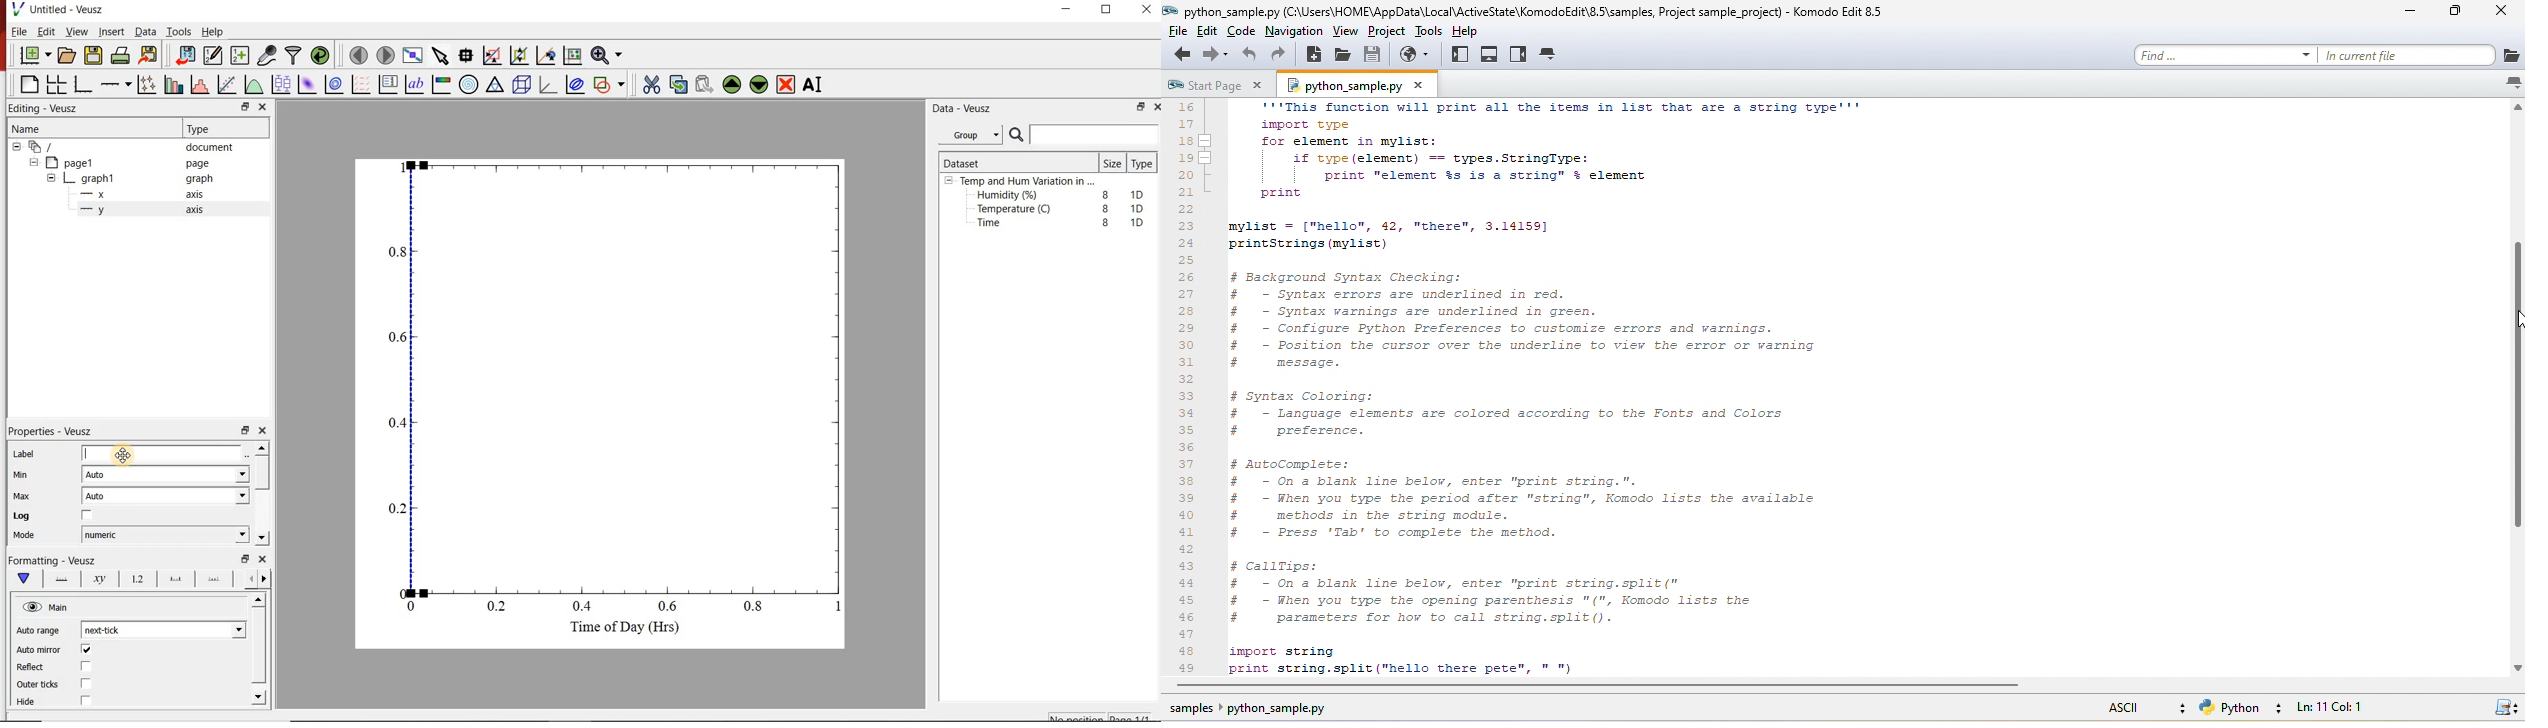 The width and height of the screenshot is (2548, 728). What do you see at coordinates (320, 56) in the screenshot?
I see `reload linked datasets` at bounding box center [320, 56].